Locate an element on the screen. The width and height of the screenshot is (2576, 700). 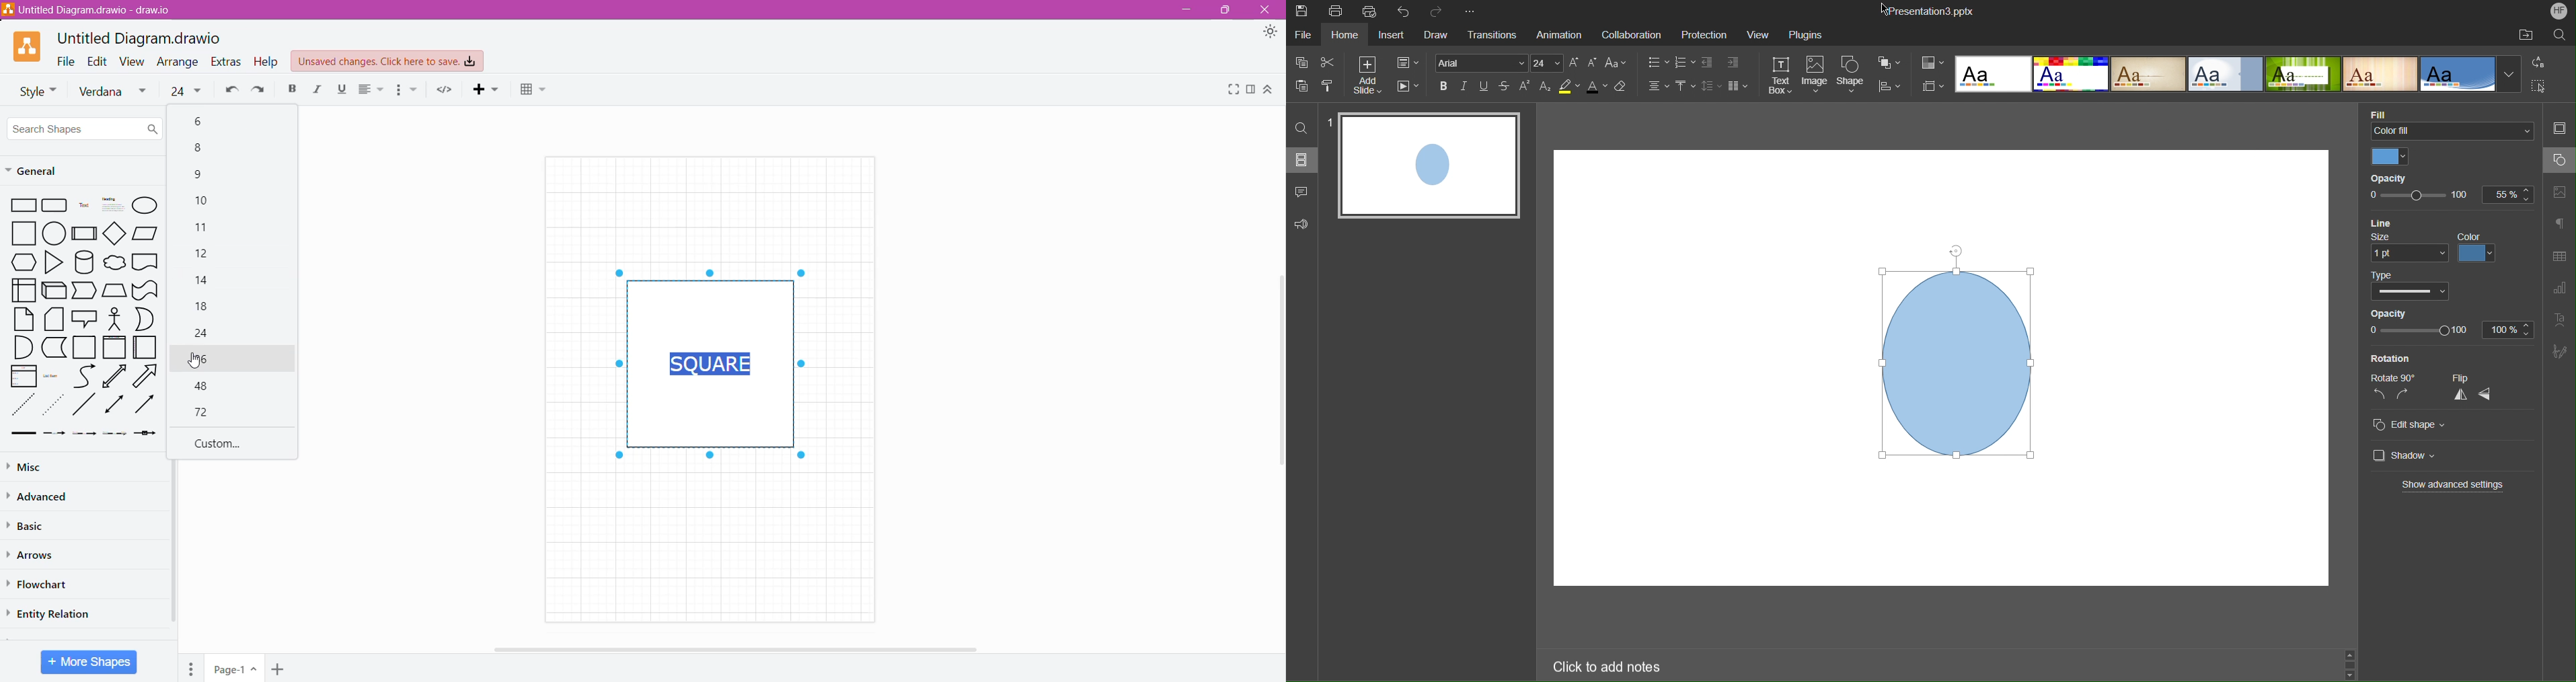
Protection is located at coordinates (1706, 34).